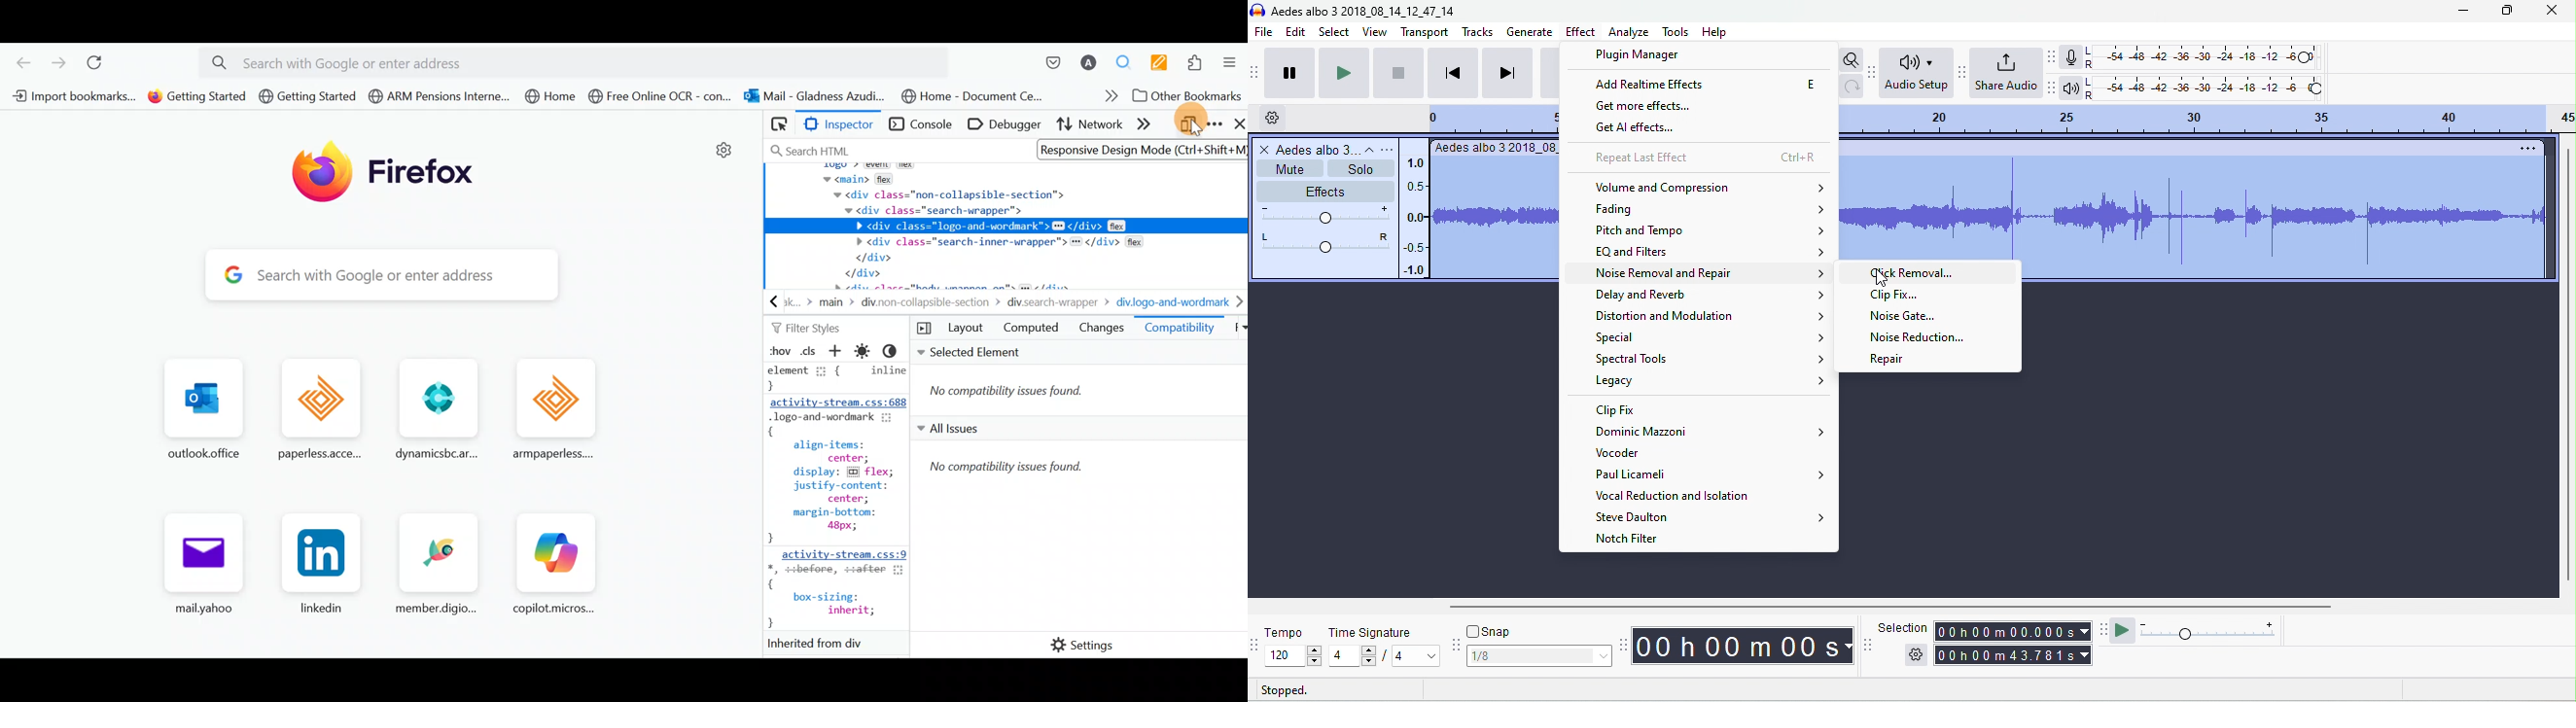 This screenshot has width=2576, height=728. Describe the element at coordinates (1079, 520) in the screenshot. I see `All issues` at that location.